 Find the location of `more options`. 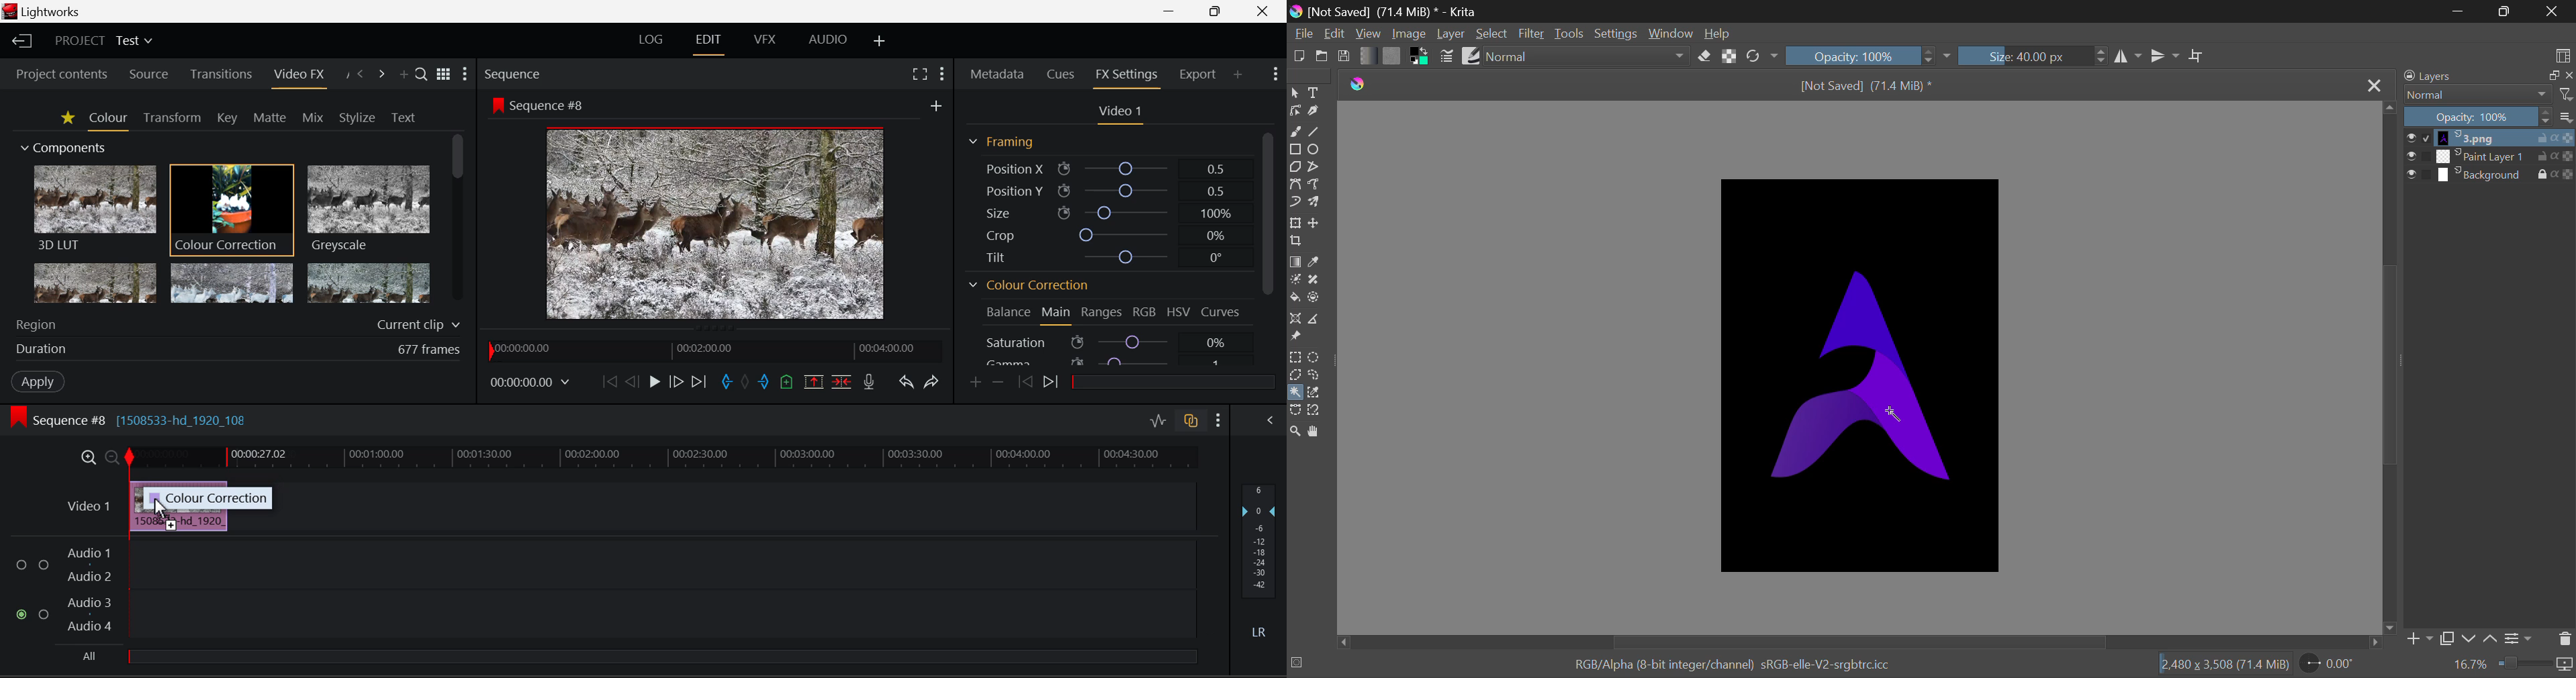

more options is located at coordinates (2565, 118).